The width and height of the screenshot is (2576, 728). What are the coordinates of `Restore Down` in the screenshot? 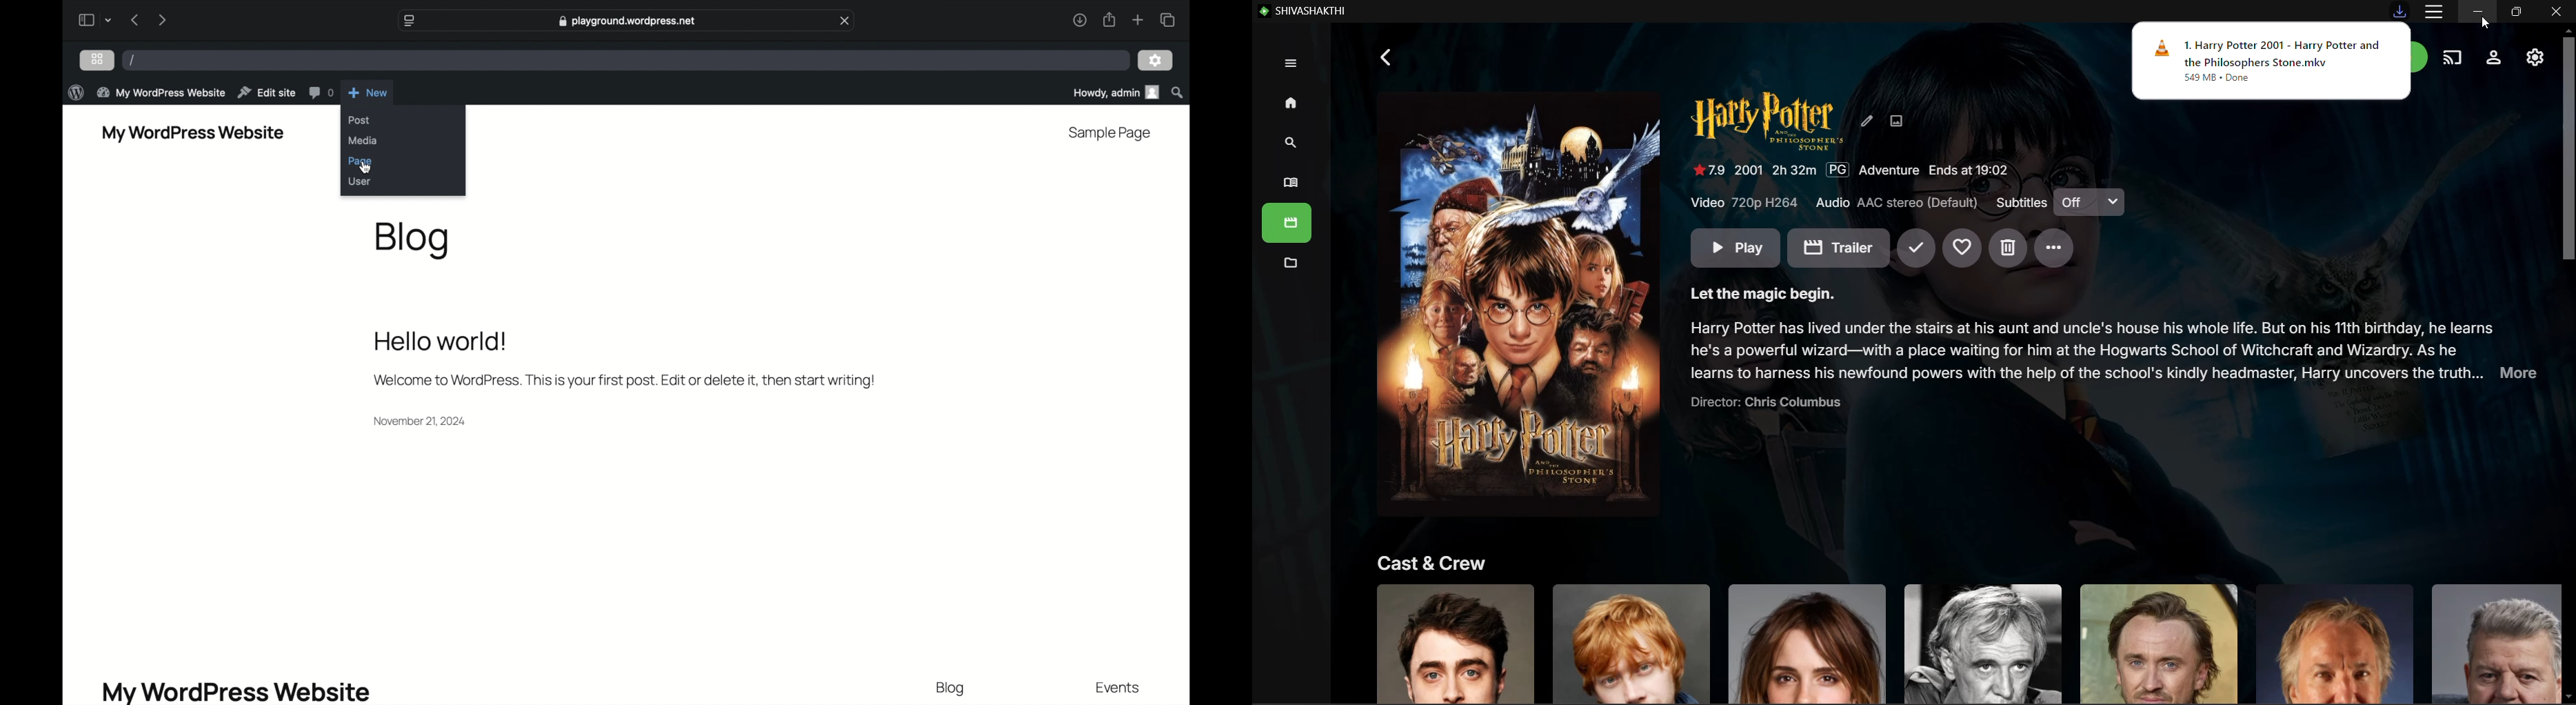 It's located at (2516, 12).